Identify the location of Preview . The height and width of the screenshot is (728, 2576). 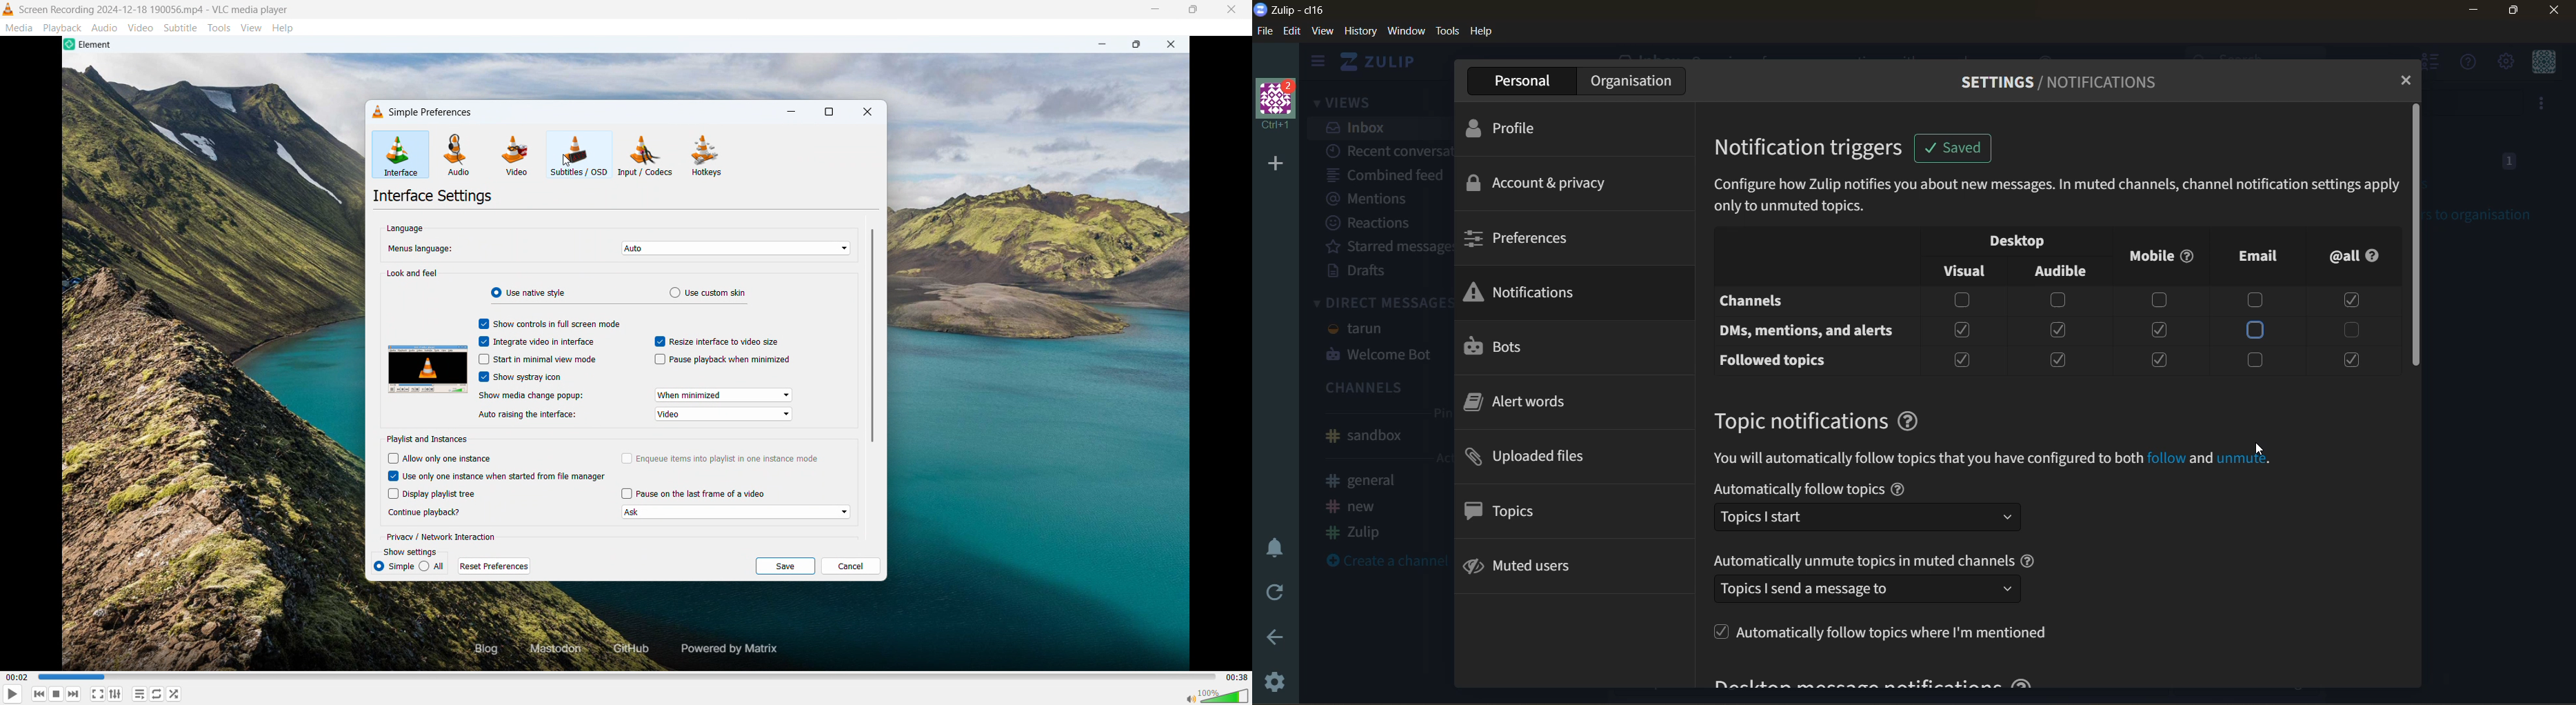
(427, 370).